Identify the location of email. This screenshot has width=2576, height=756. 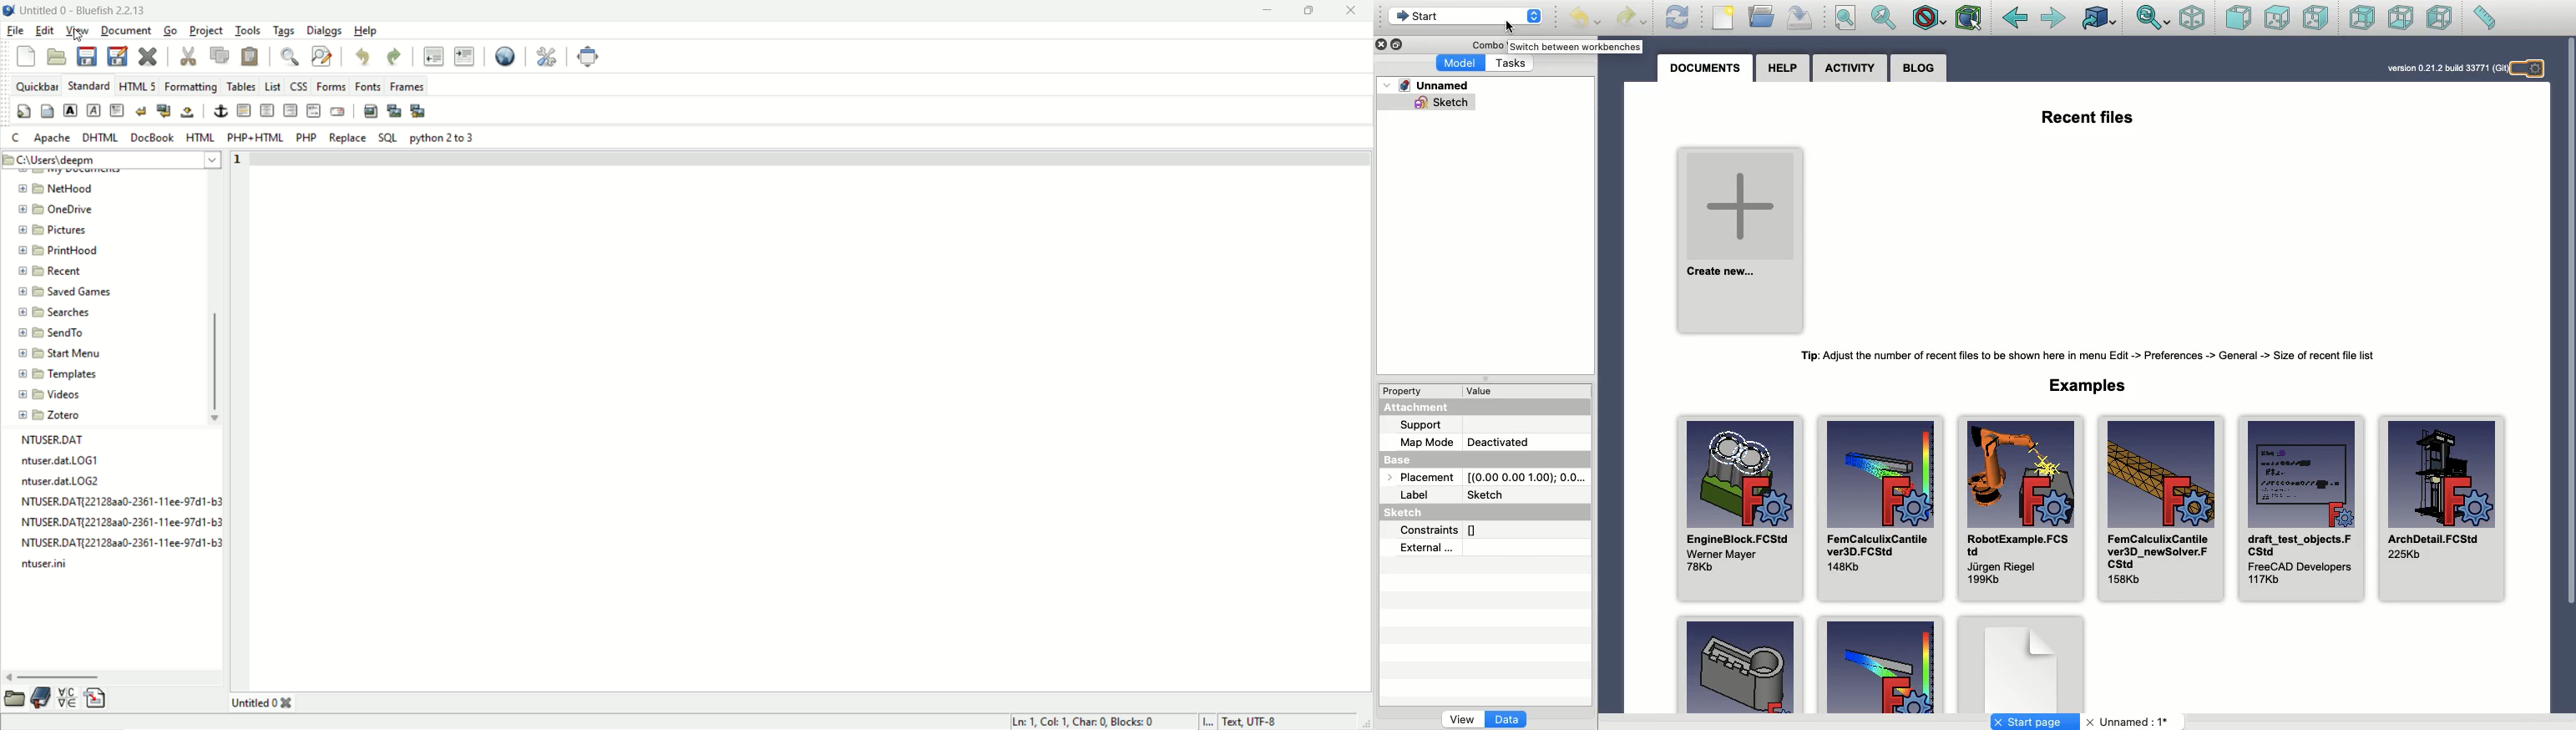
(338, 111).